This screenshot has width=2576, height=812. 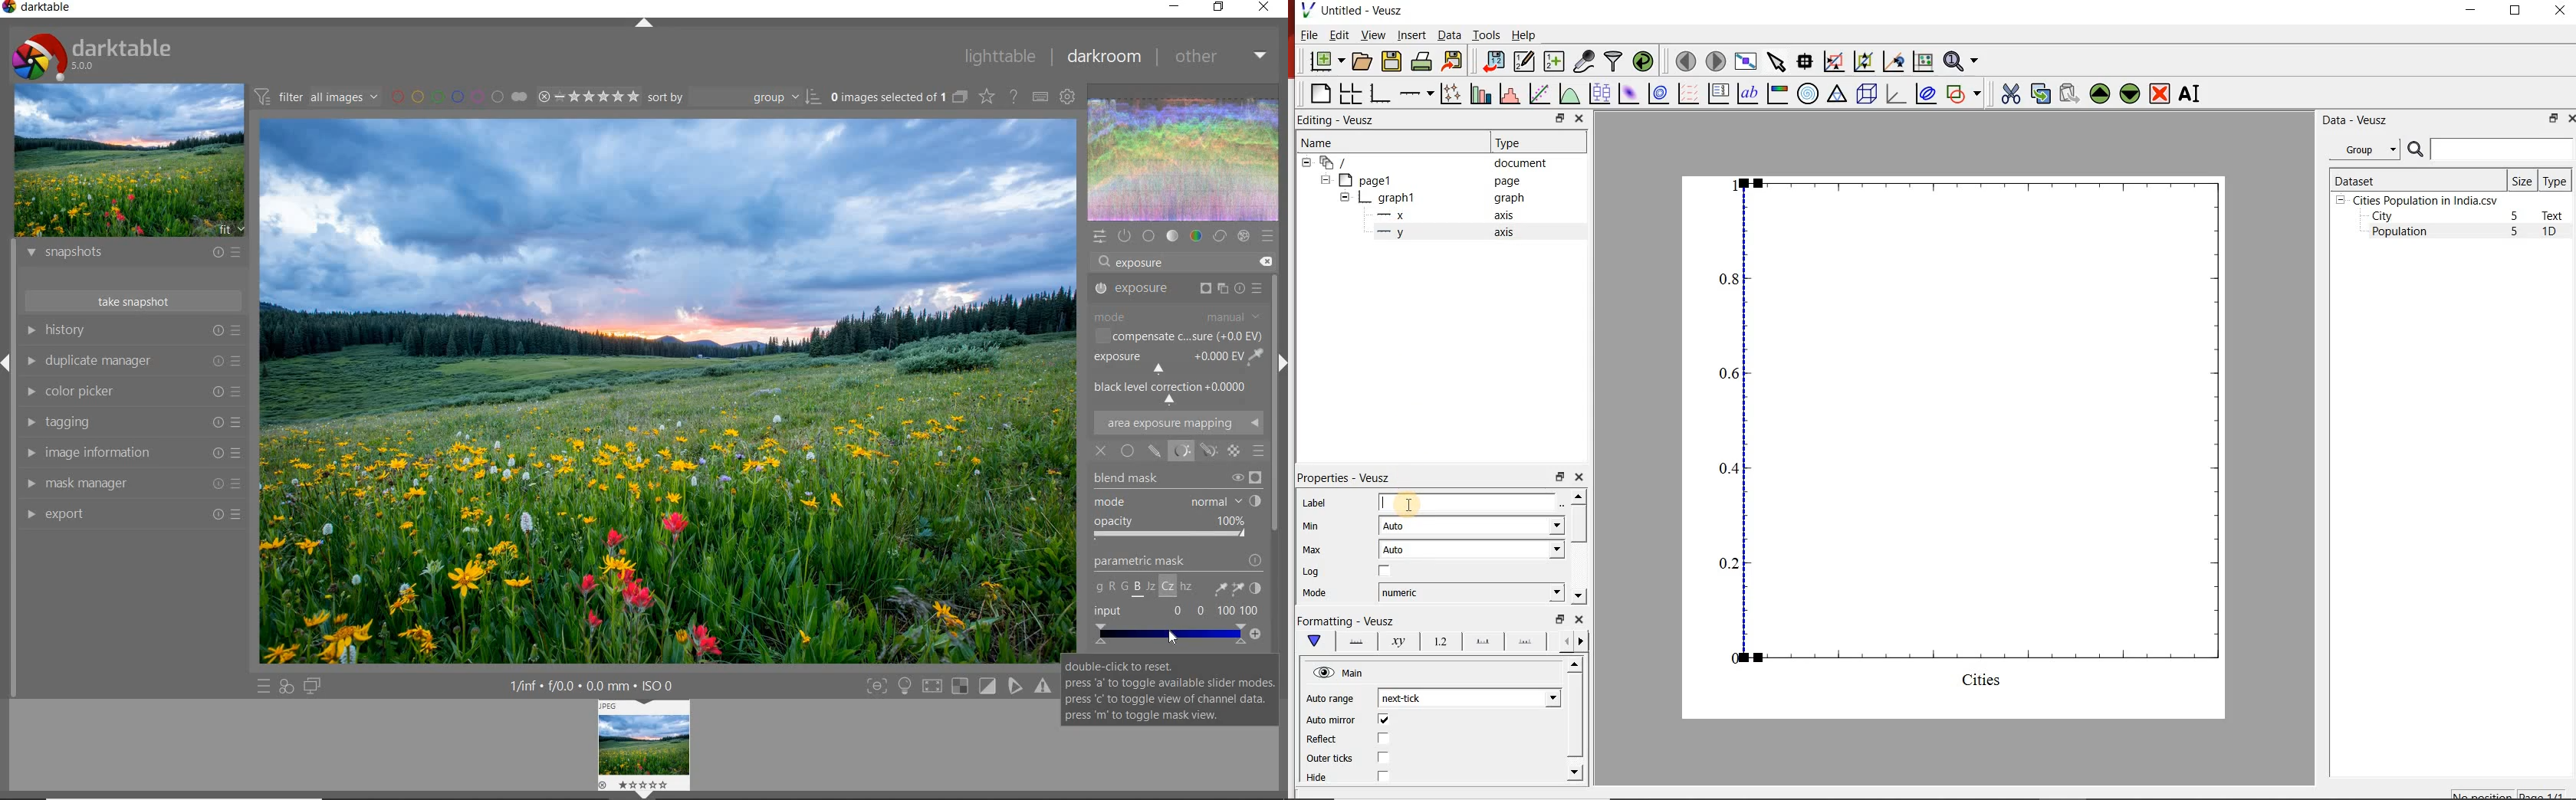 I want to click on system logo, so click(x=93, y=55).